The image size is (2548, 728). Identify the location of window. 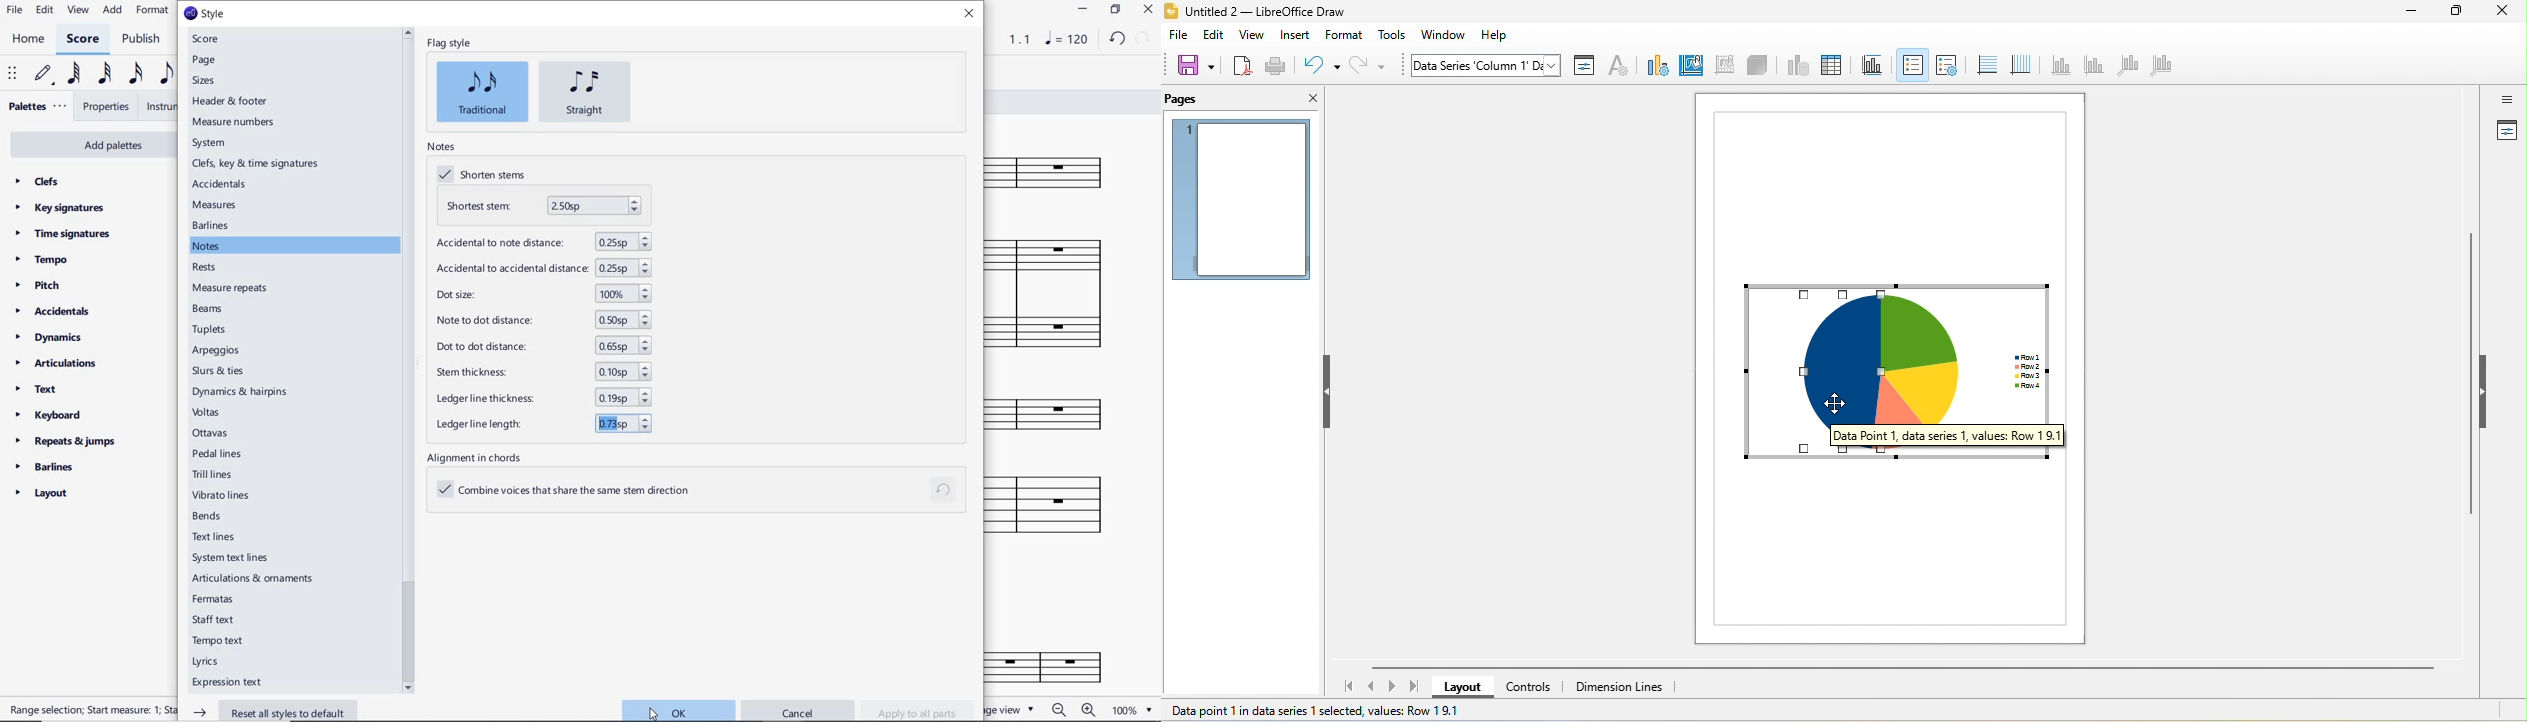
(1449, 35).